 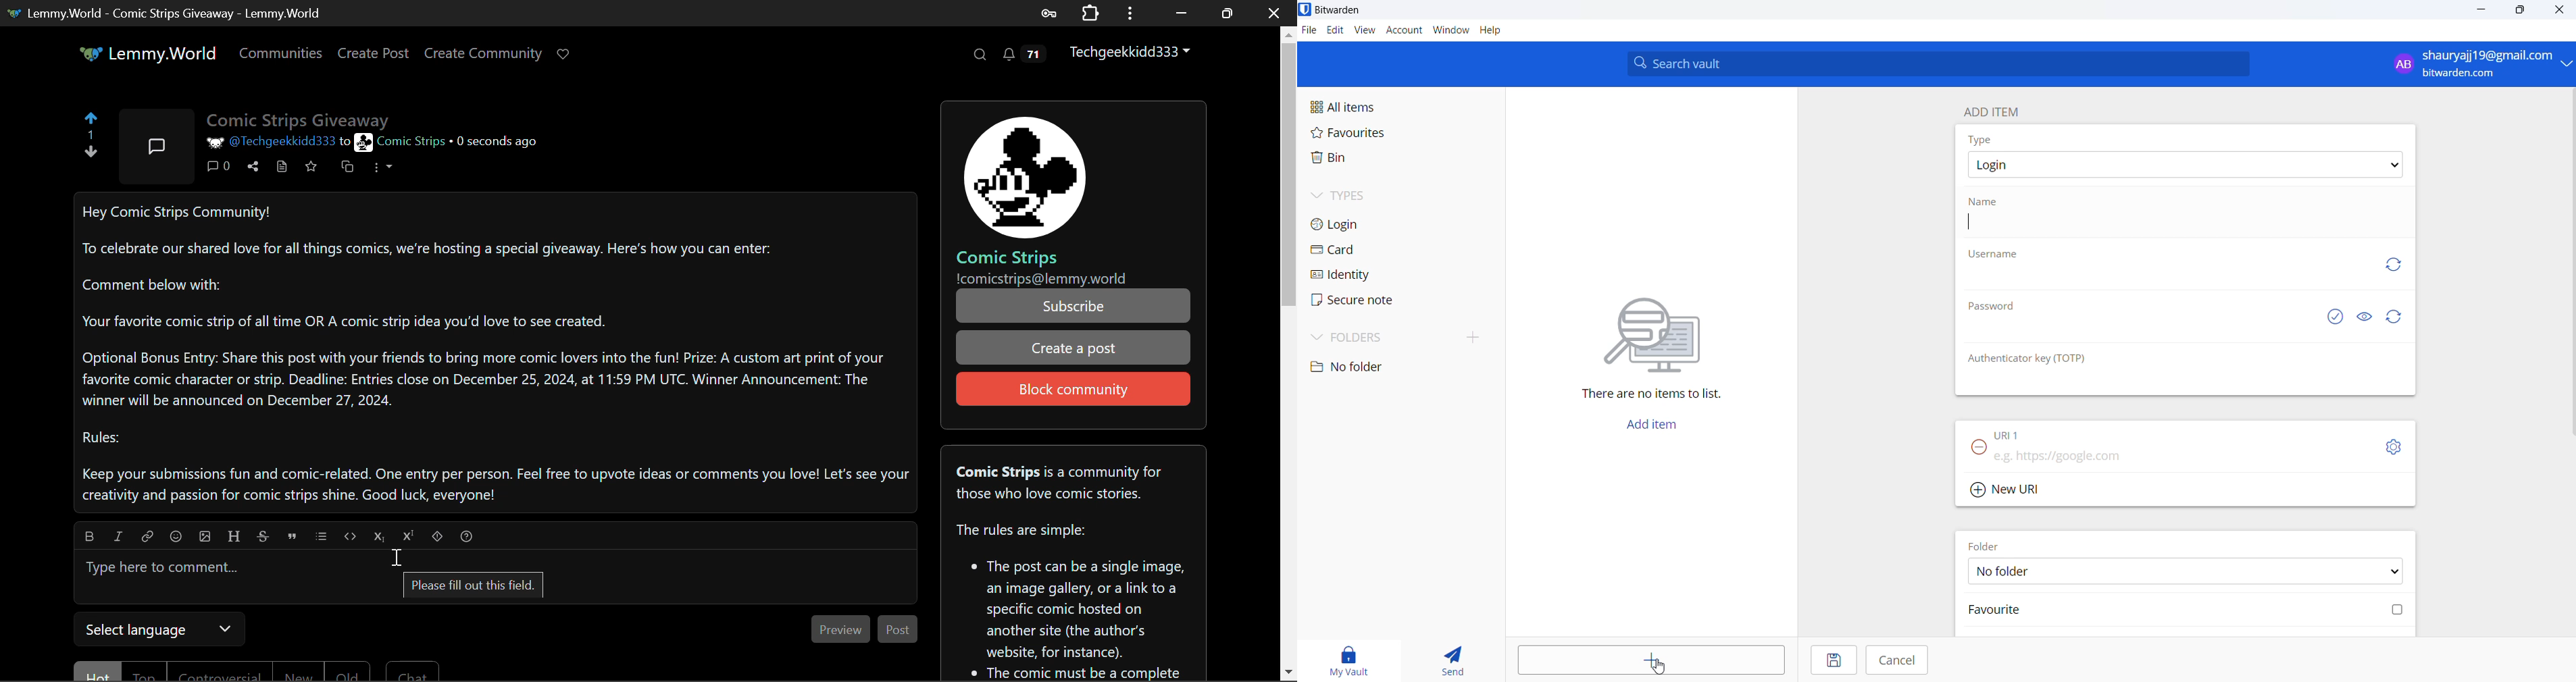 I want to click on no folder, so click(x=1388, y=367).